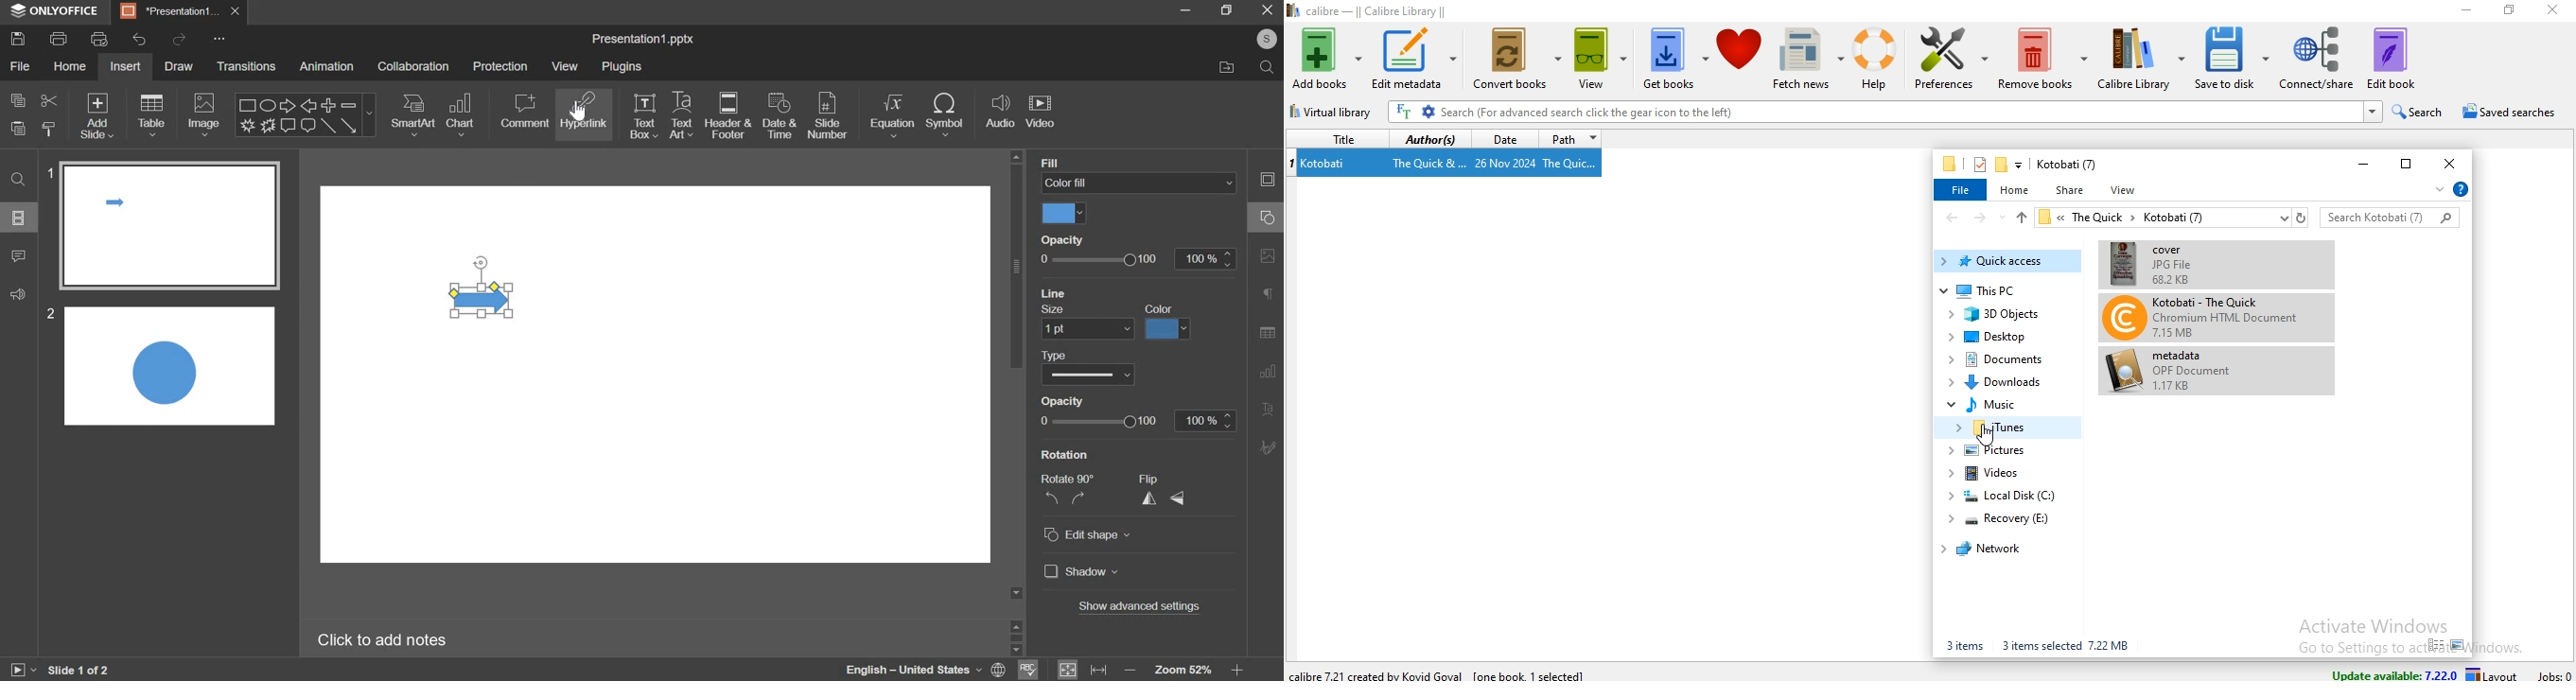 The image size is (2576, 700). I want to click on Cursor, so click(1987, 435).